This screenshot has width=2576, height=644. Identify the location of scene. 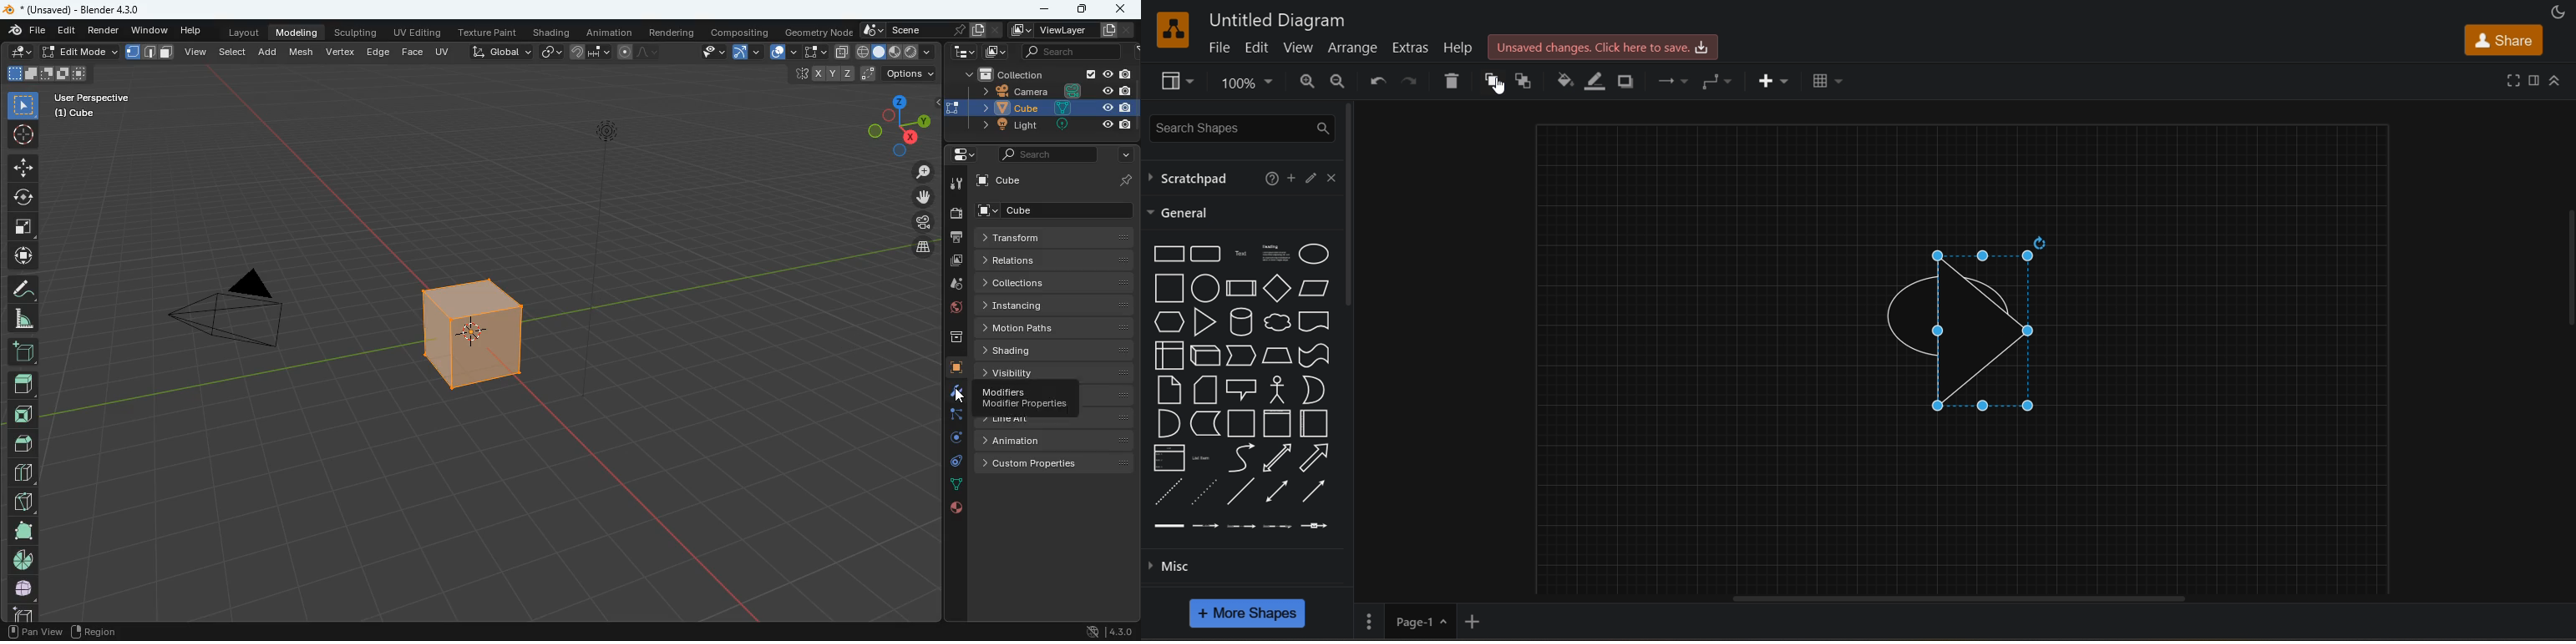
(1070, 50).